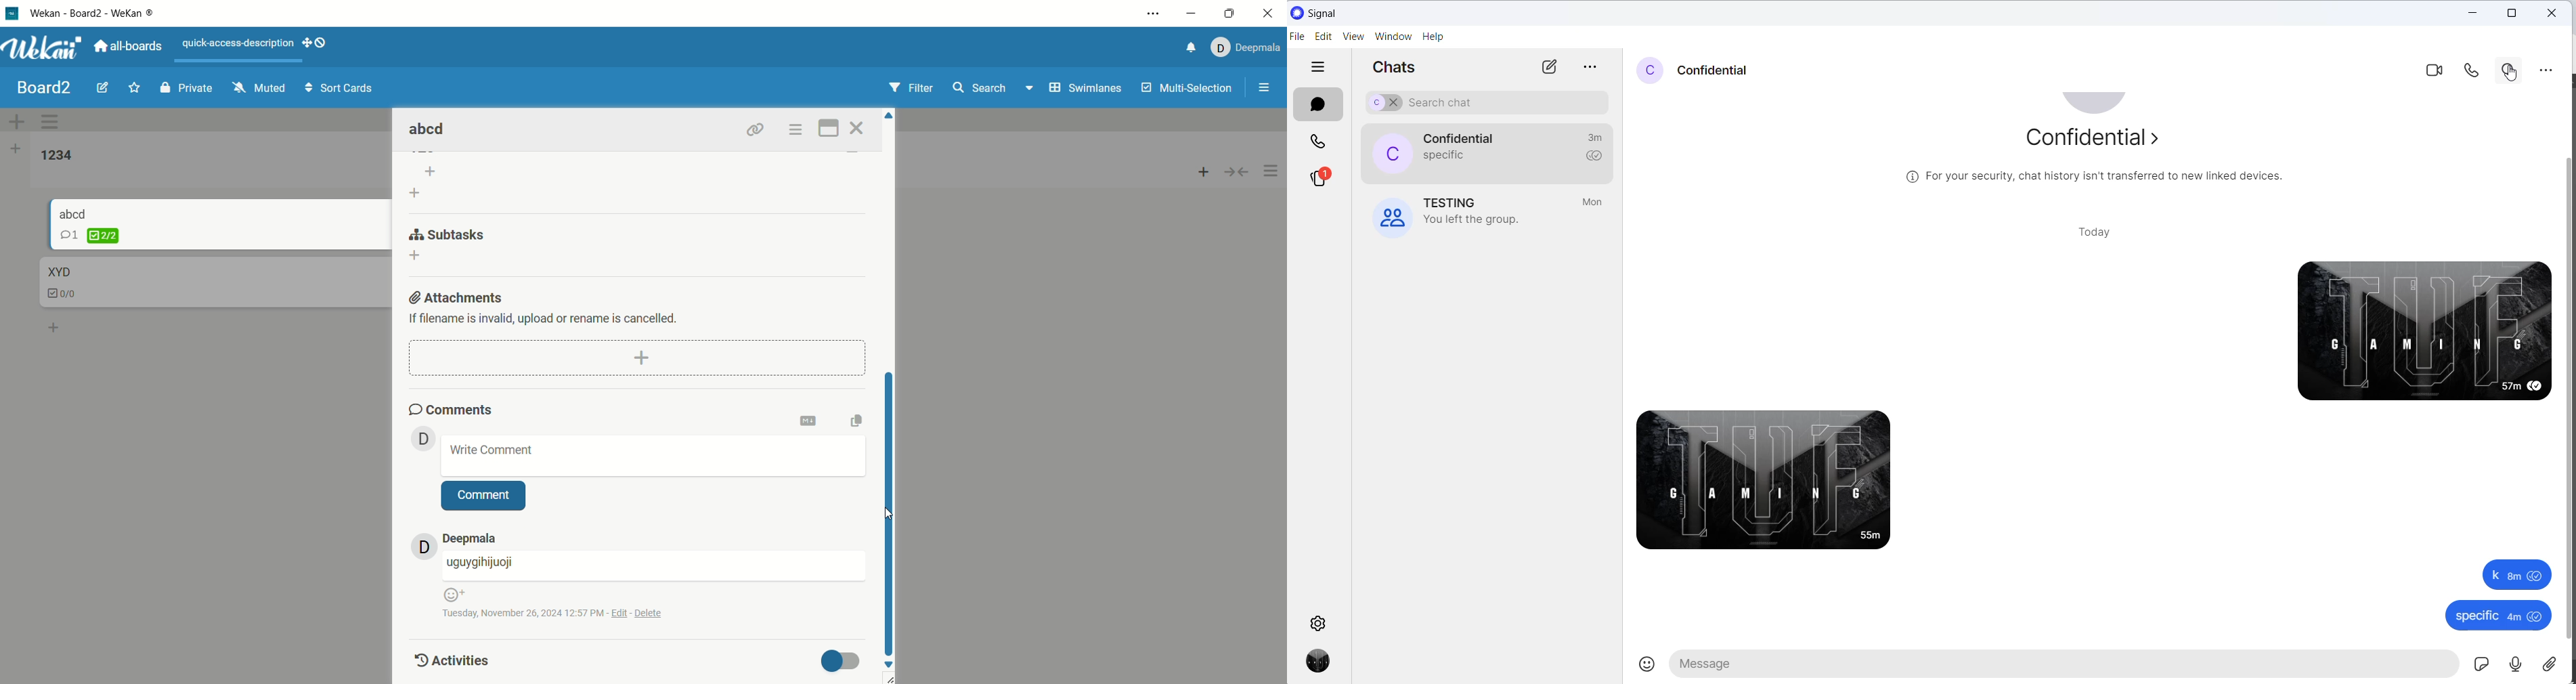 The height and width of the screenshot is (700, 2576). I want to click on account, so click(1244, 48).